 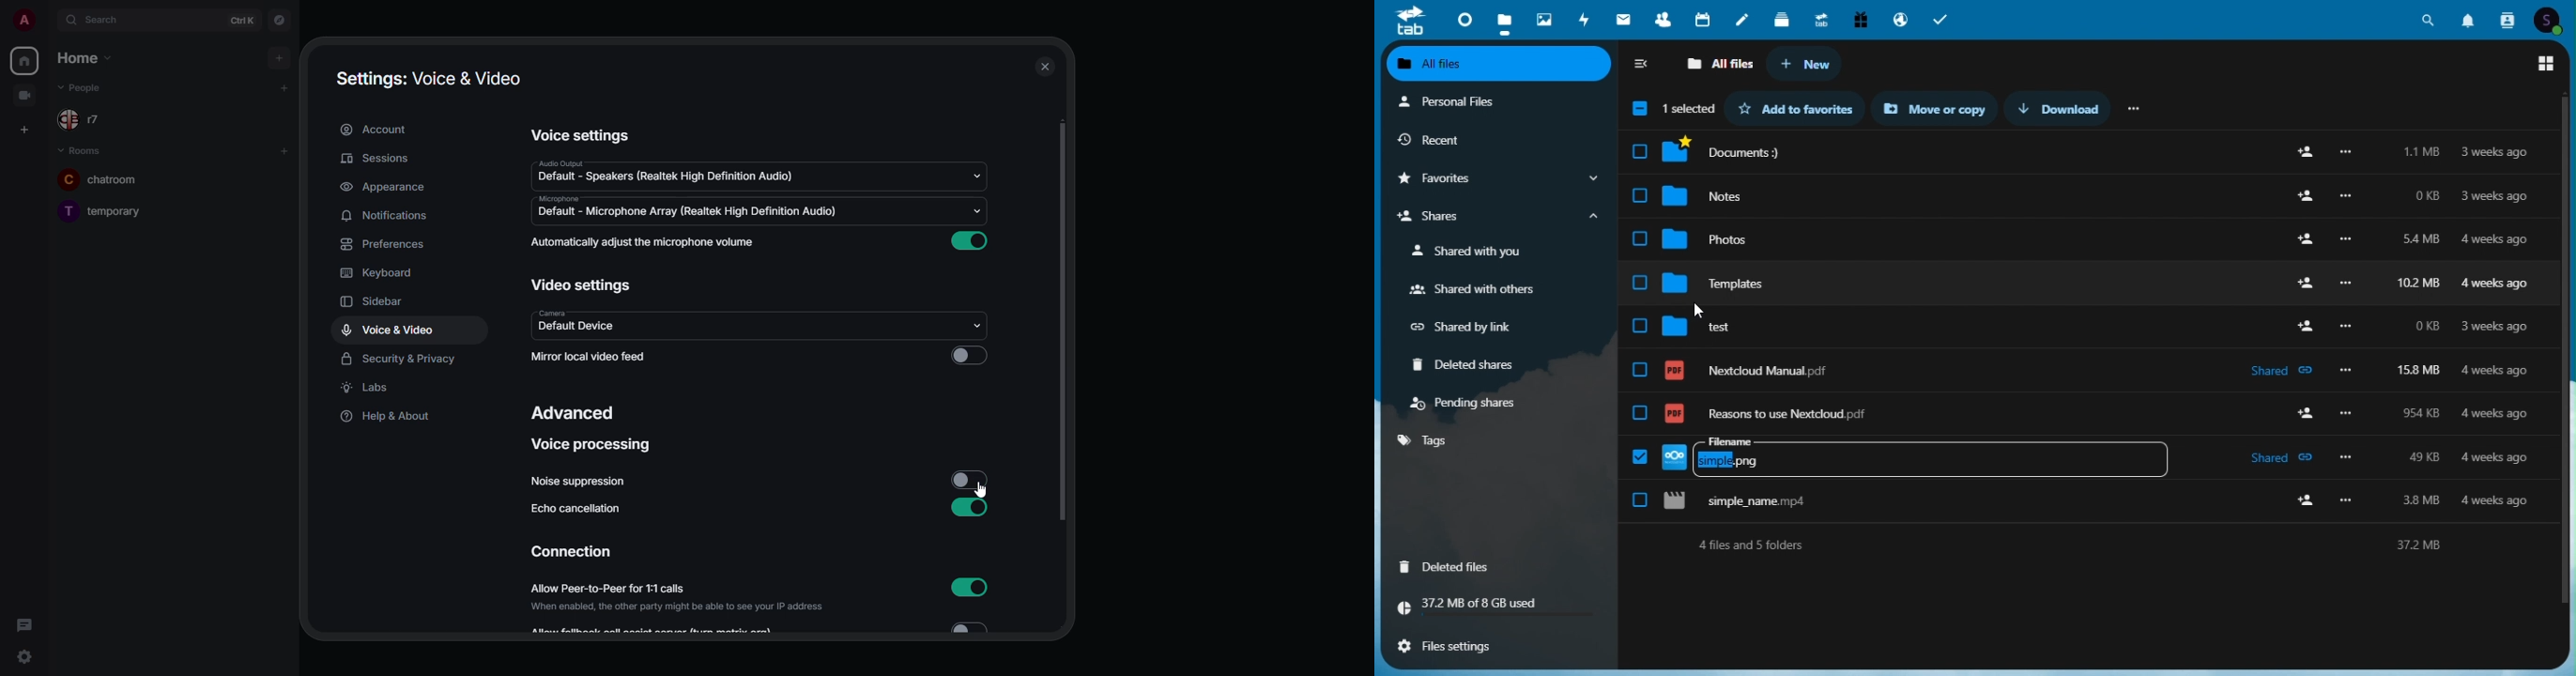 I want to click on default, so click(x=669, y=178).